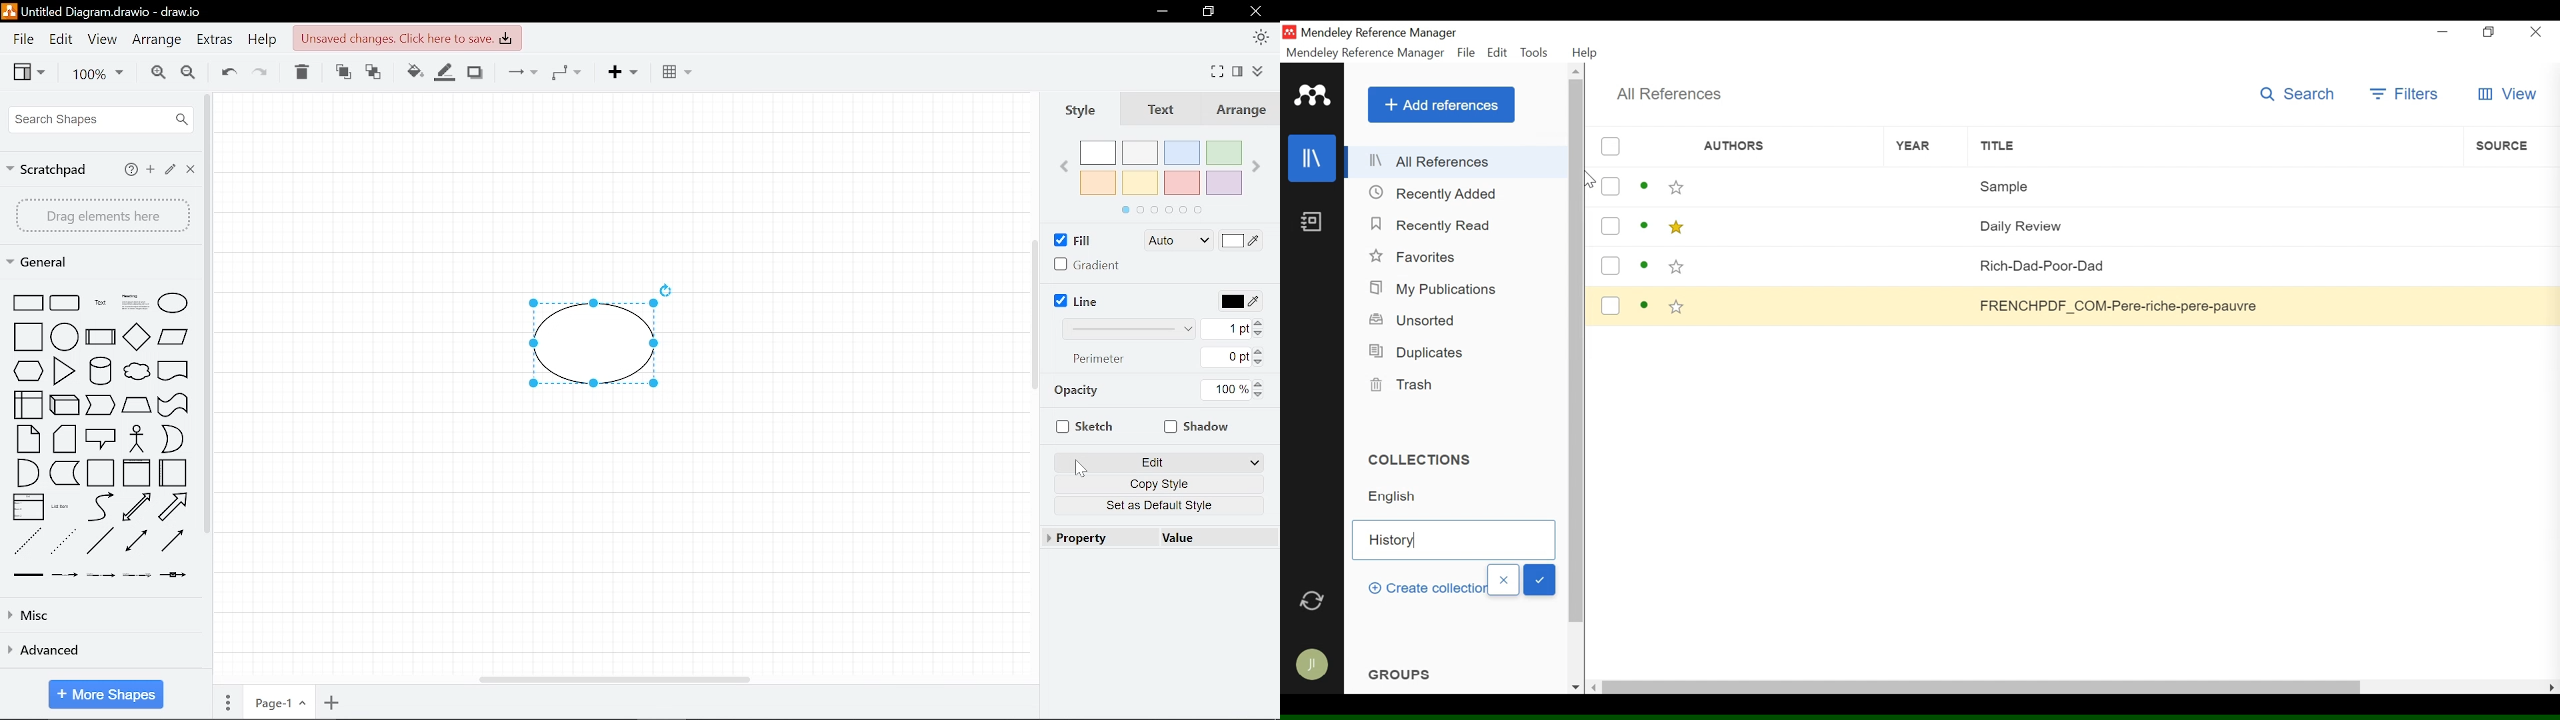  What do you see at coordinates (624, 73) in the screenshot?
I see `Add` at bounding box center [624, 73].